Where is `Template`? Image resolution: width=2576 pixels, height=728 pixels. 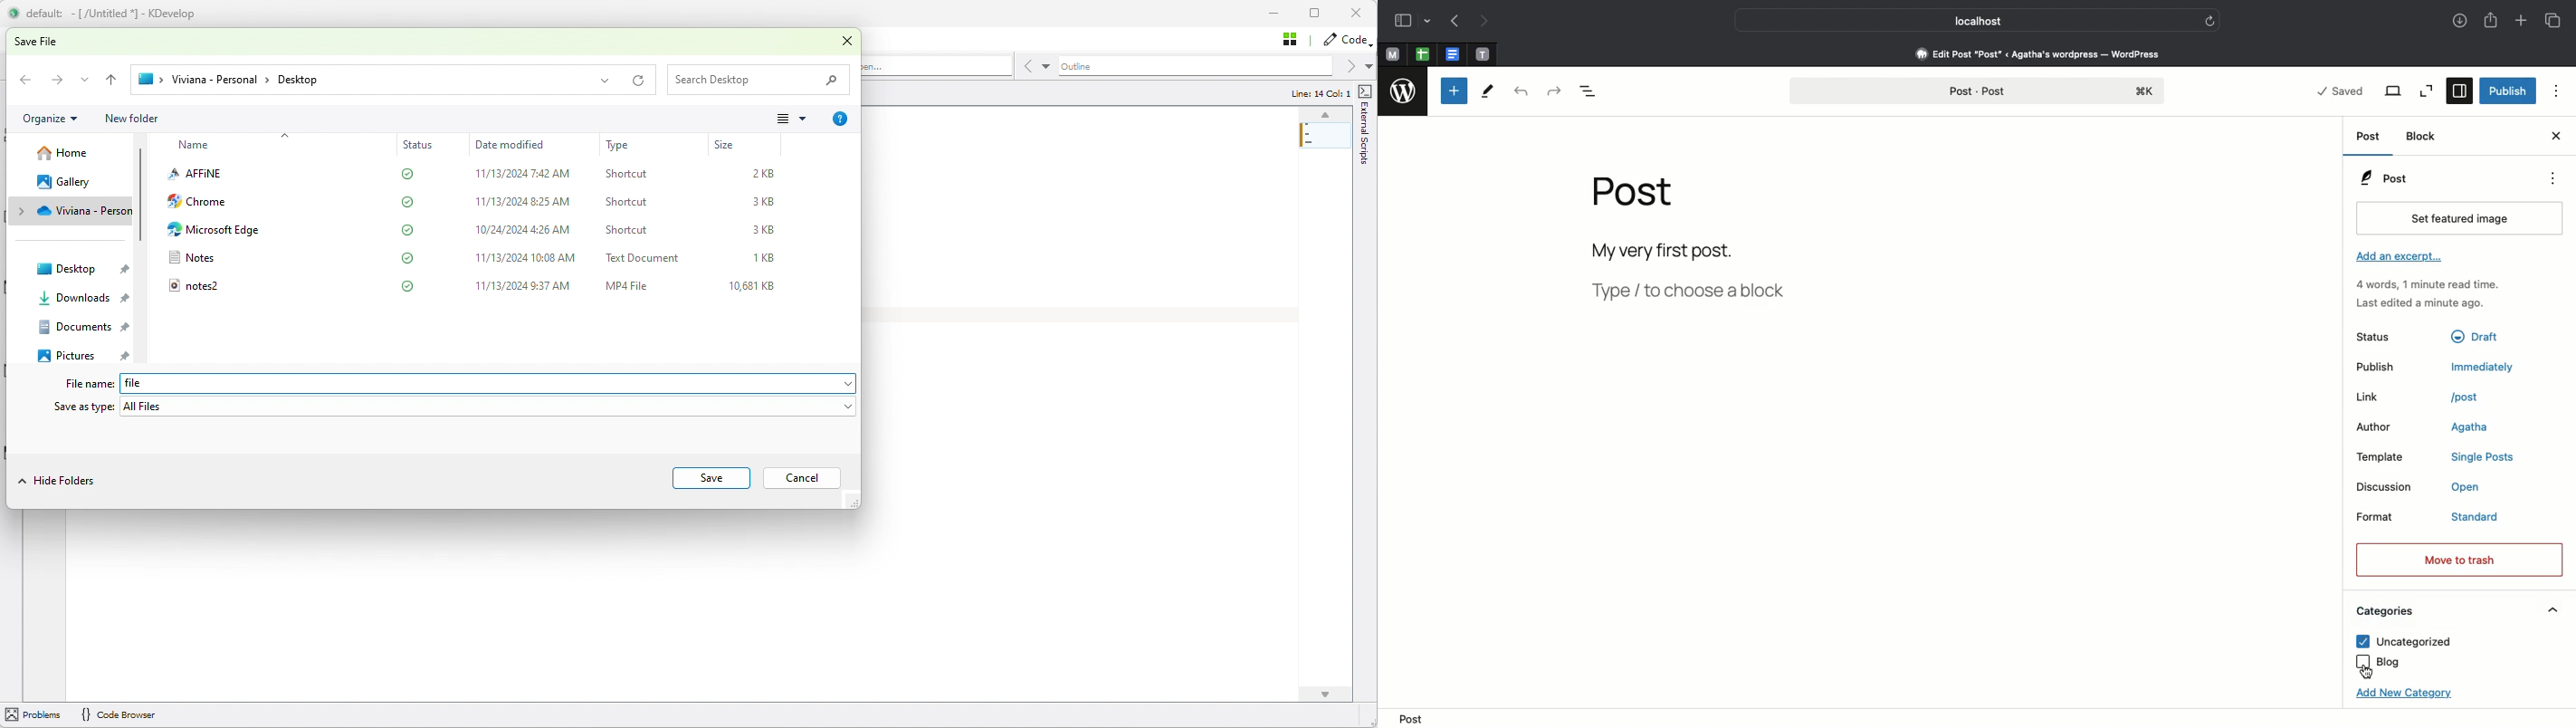 Template is located at coordinates (2390, 457).